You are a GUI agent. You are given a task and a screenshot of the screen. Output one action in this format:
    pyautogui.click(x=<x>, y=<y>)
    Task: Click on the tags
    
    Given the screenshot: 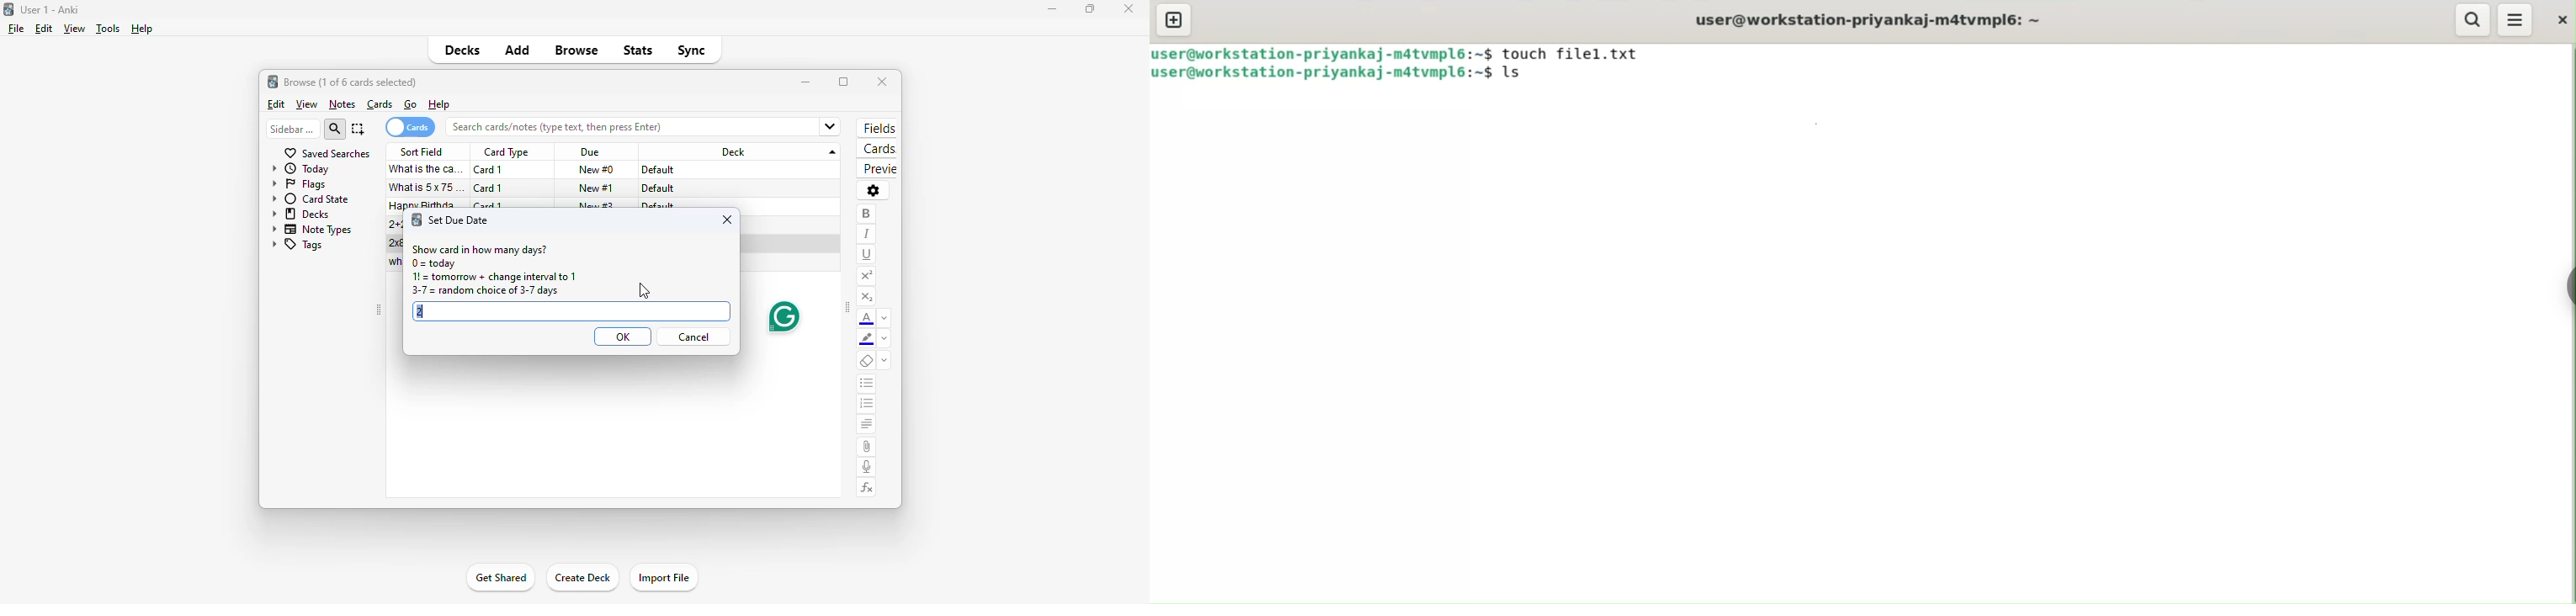 What is the action you would take?
    pyautogui.click(x=297, y=246)
    